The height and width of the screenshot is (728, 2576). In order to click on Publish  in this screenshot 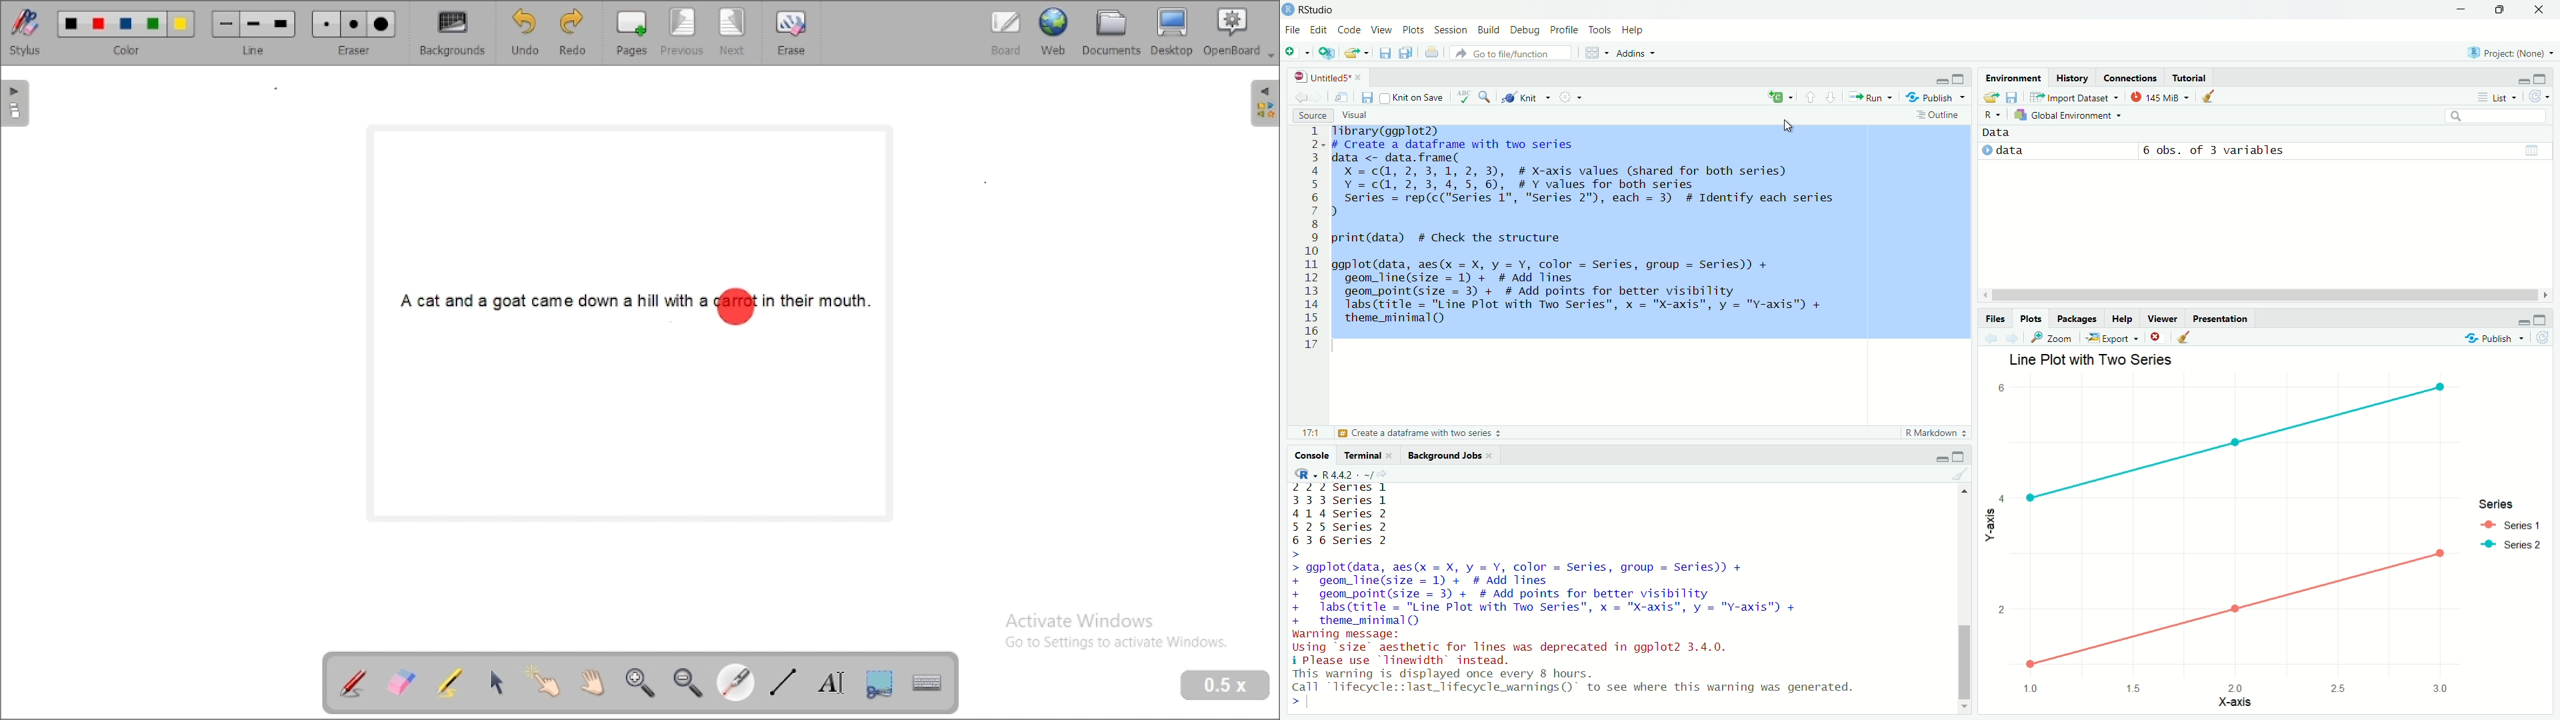, I will do `click(1937, 98)`.